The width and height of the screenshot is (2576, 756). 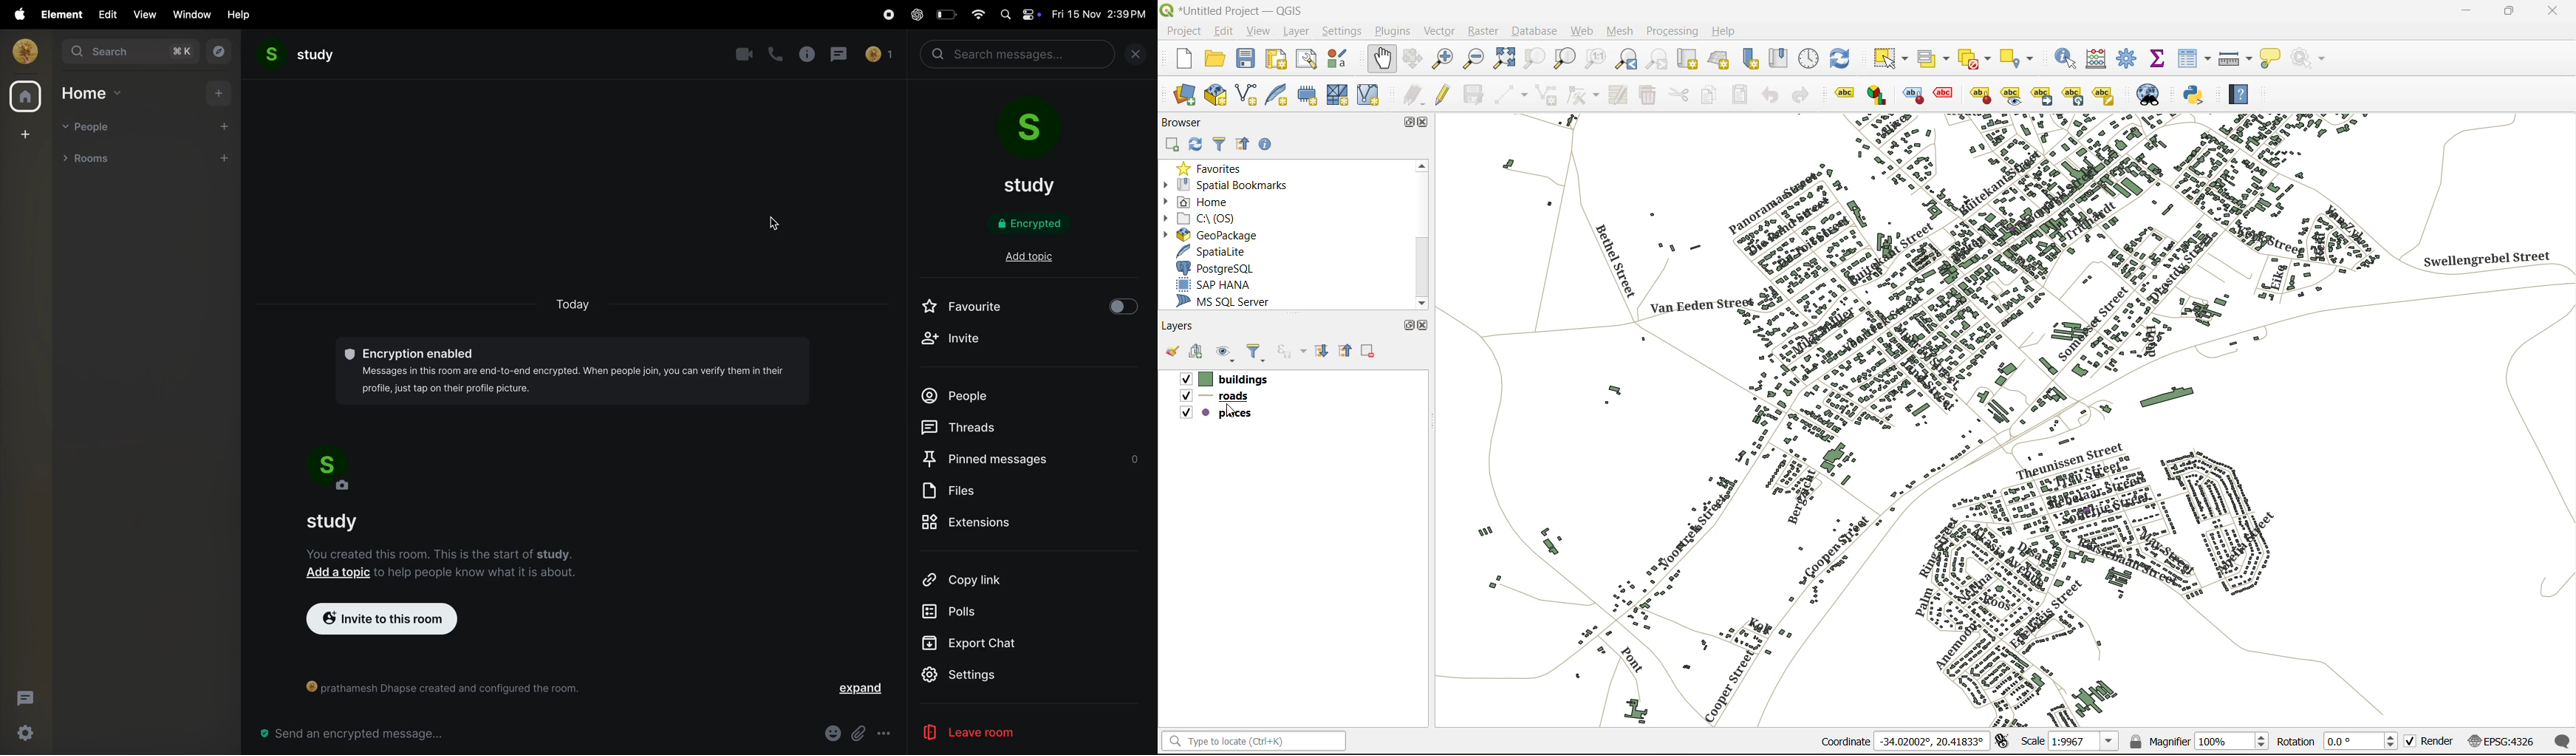 I want to click on show tips, so click(x=2271, y=59).